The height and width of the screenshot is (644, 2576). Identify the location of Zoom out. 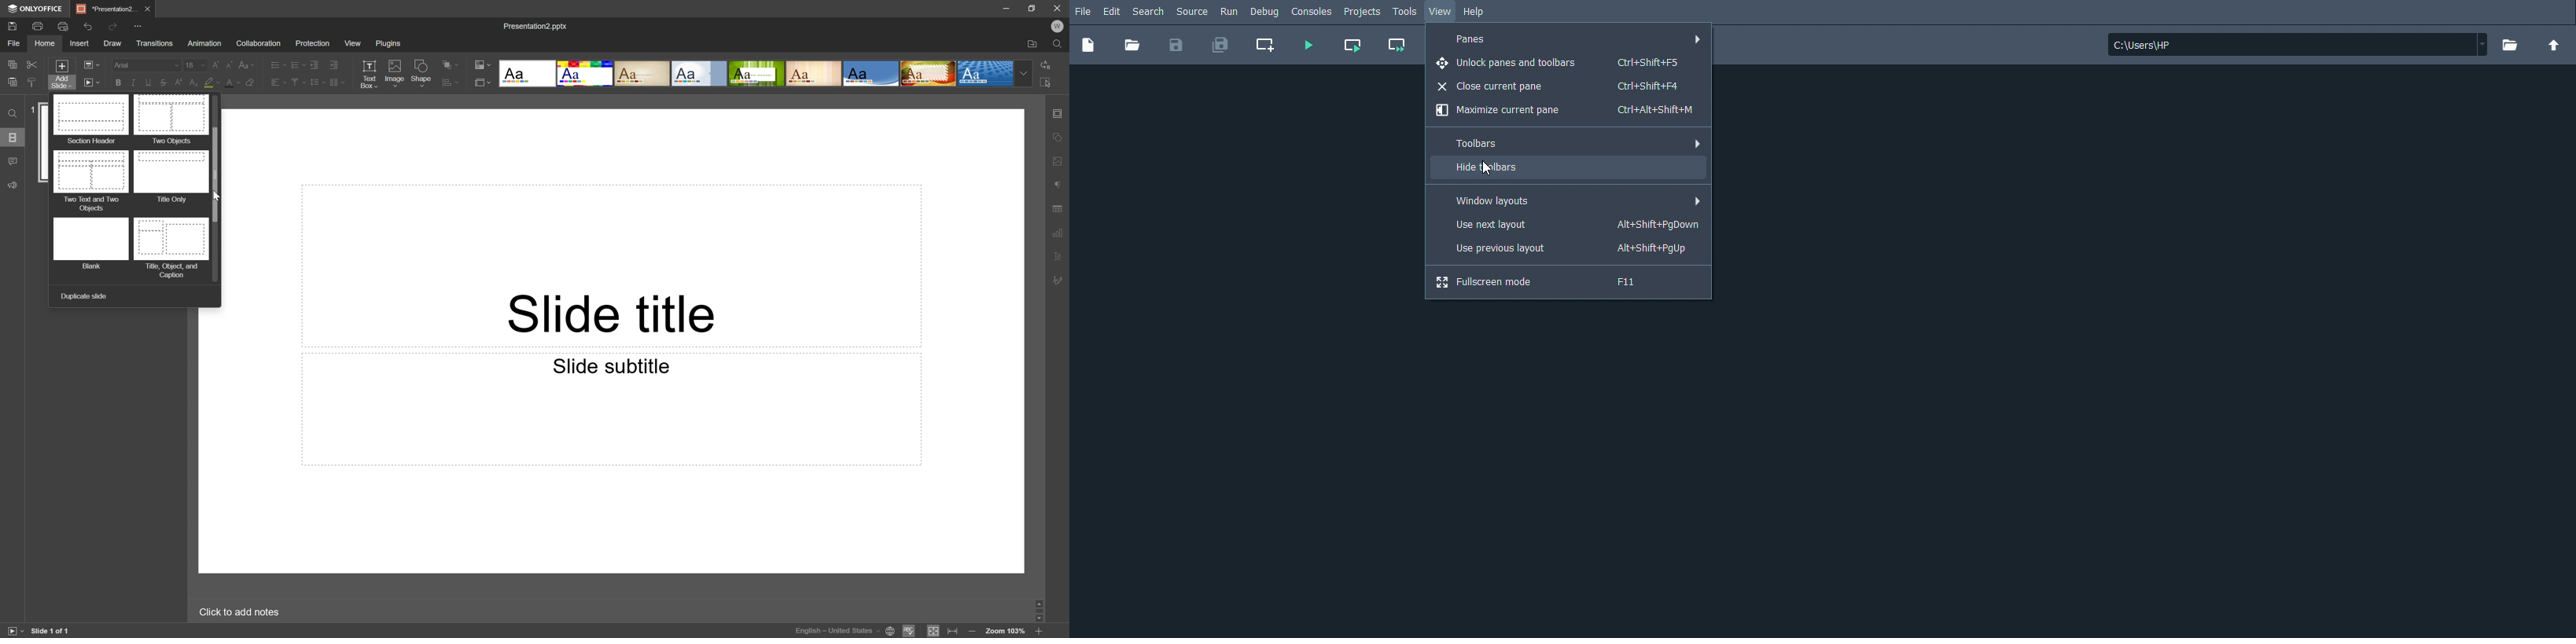
(972, 631).